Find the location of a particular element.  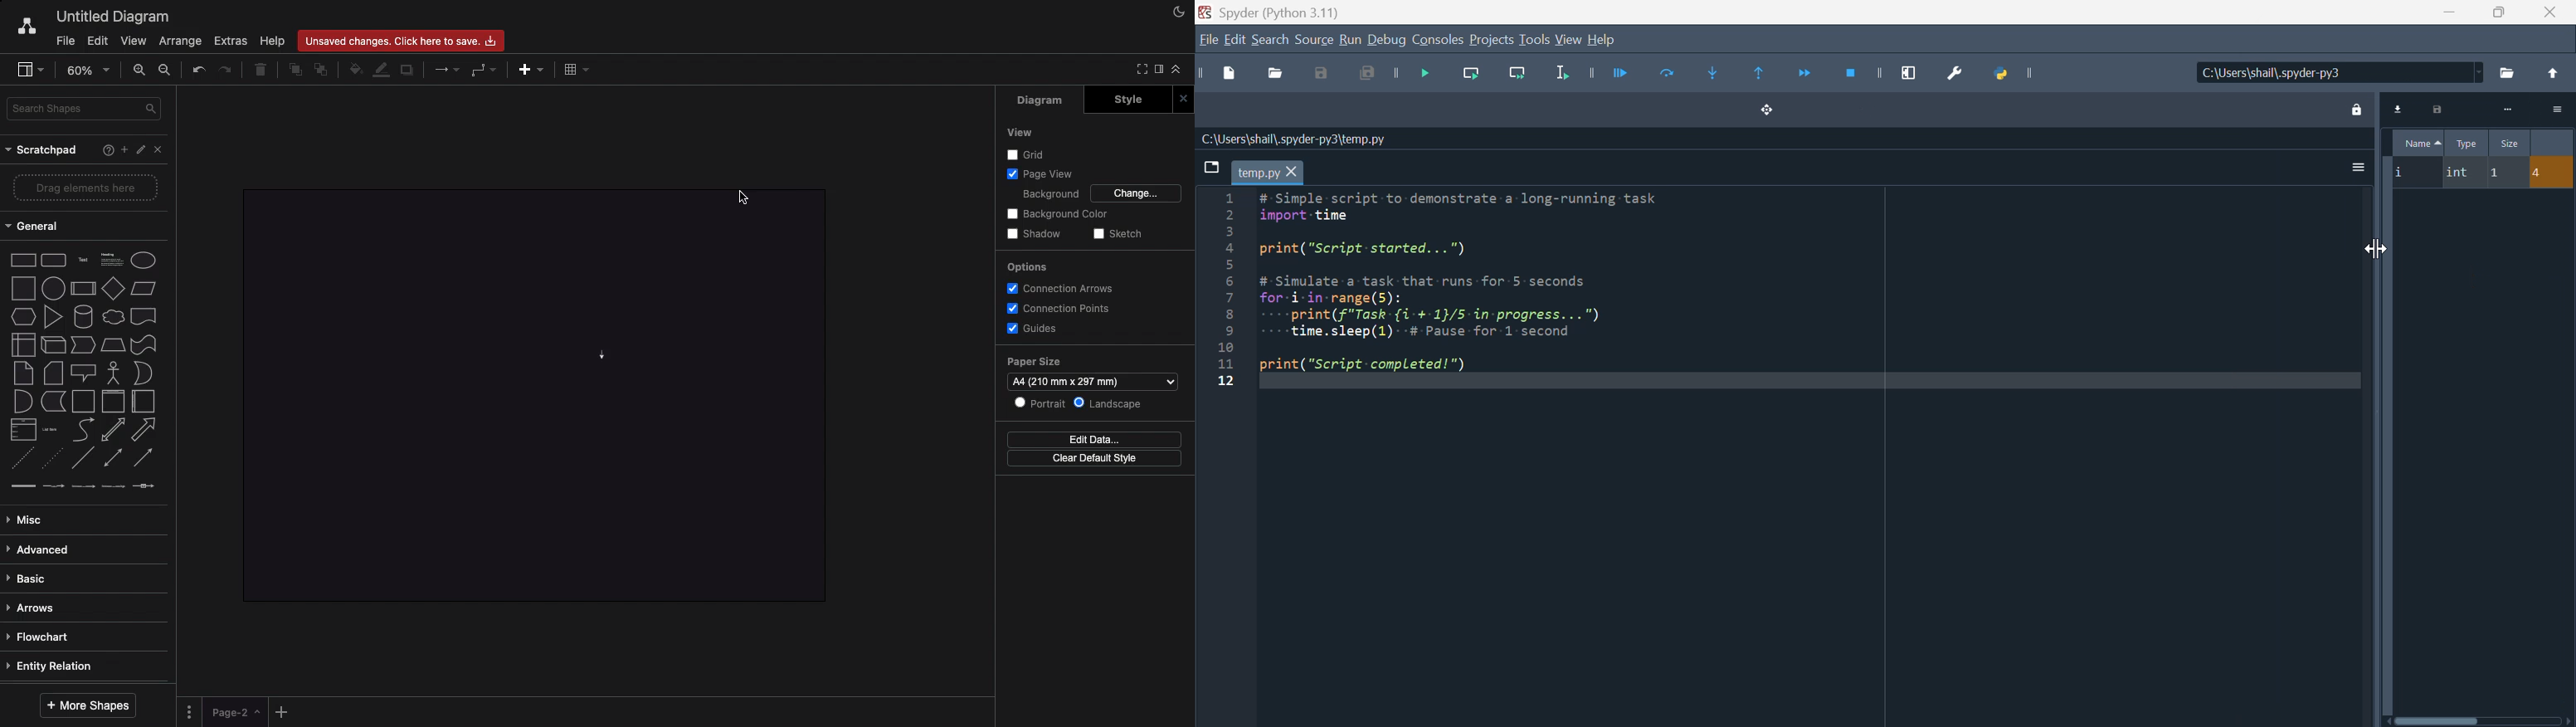

Debug is located at coordinates (1387, 40).